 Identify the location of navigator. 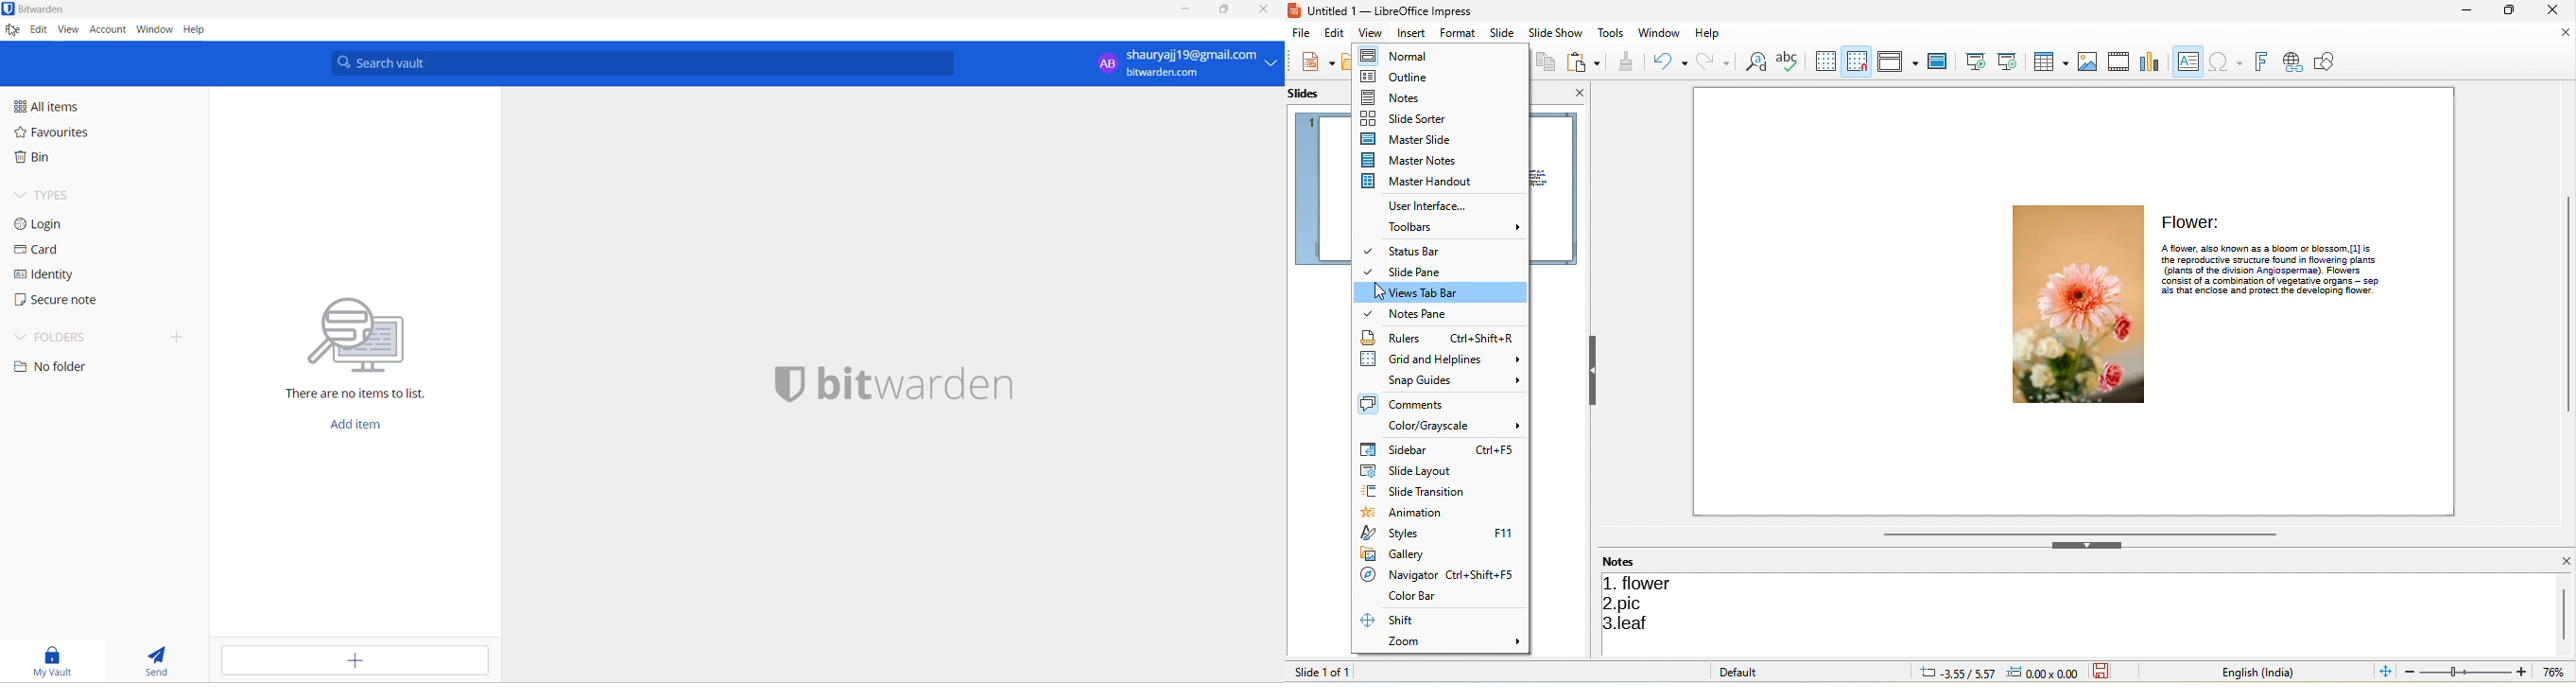
(1440, 574).